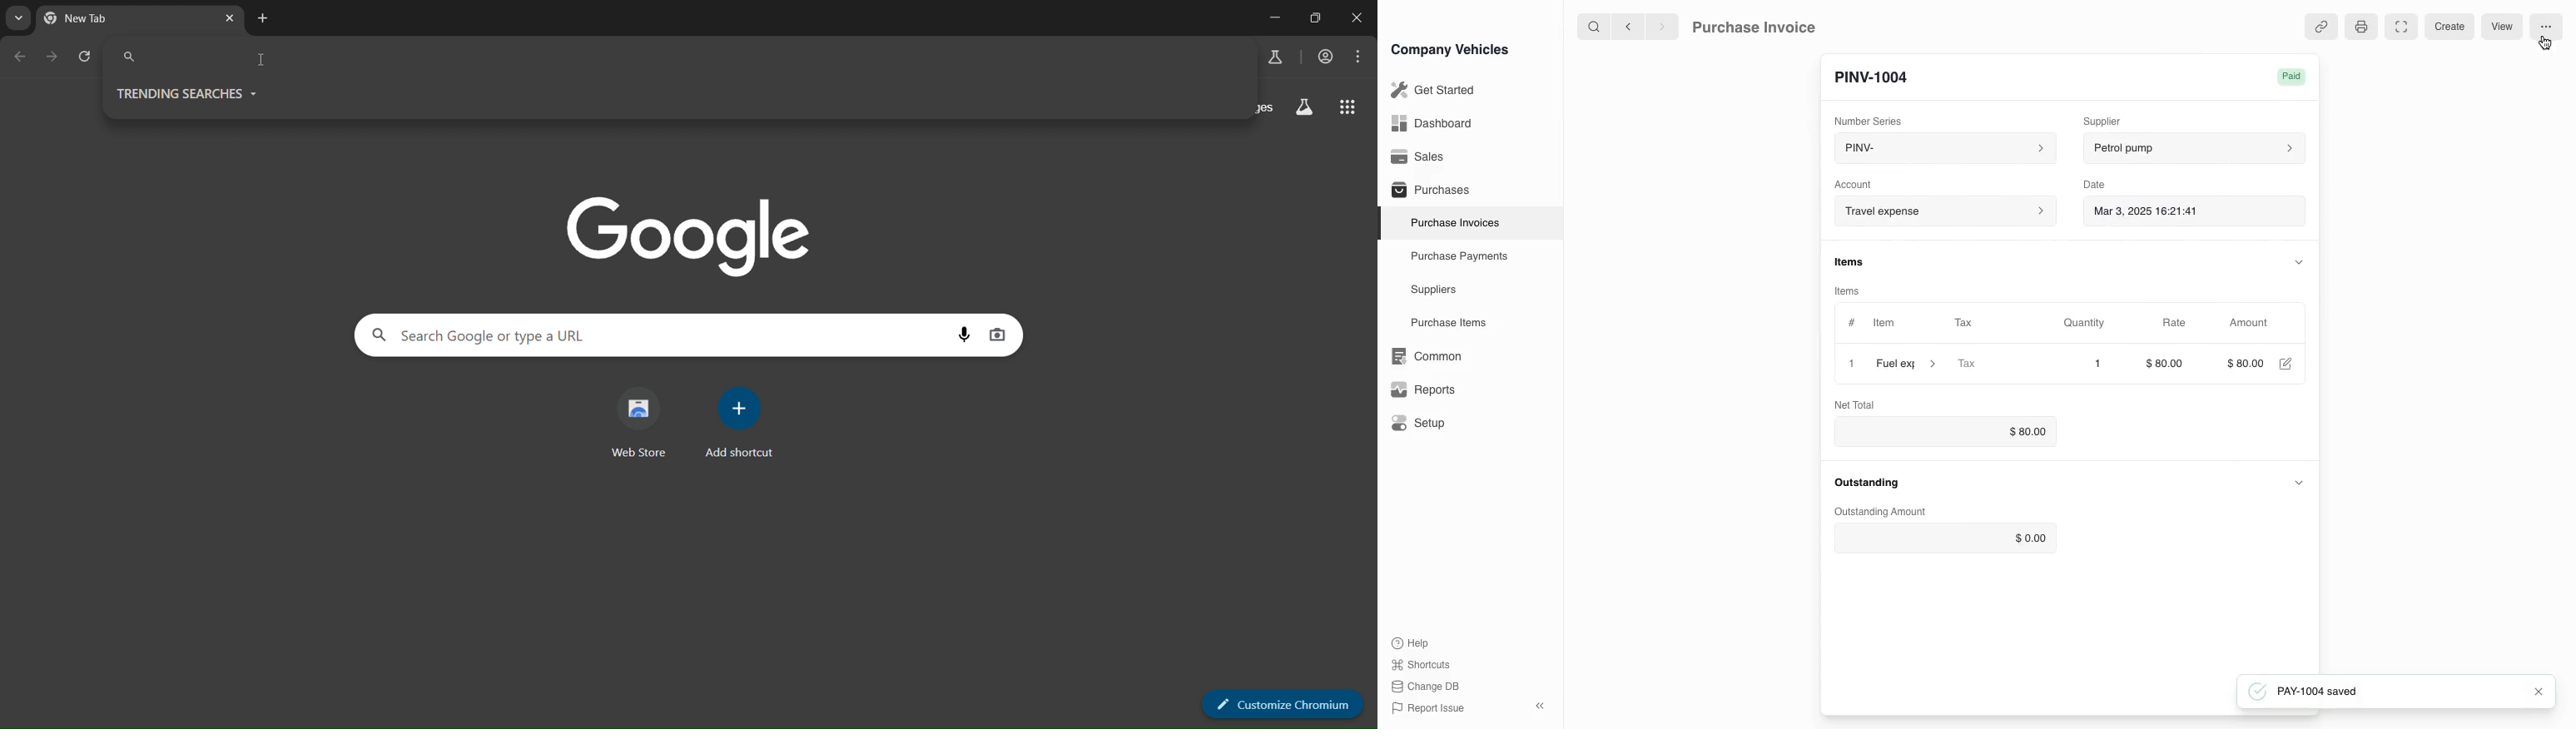 This screenshot has height=756, width=2576. What do you see at coordinates (1431, 709) in the screenshot?
I see `Report issue` at bounding box center [1431, 709].